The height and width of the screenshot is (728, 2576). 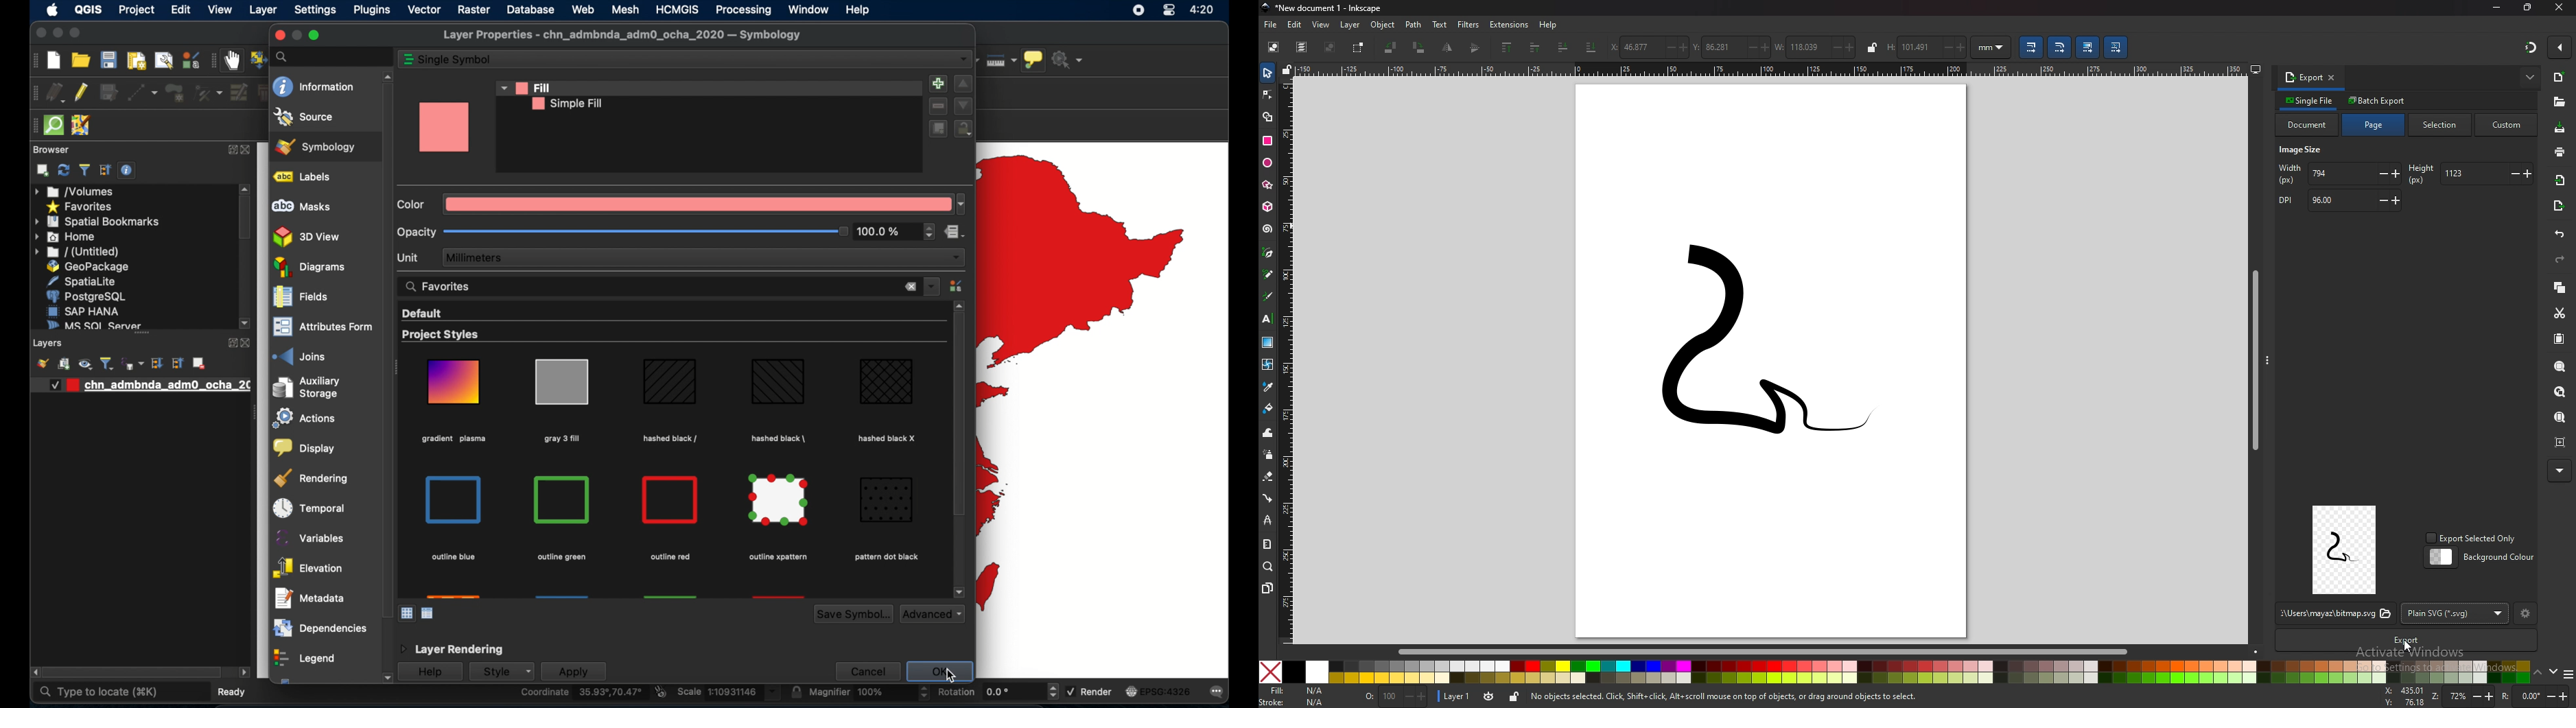 What do you see at coordinates (1331, 47) in the screenshot?
I see `deselect` at bounding box center [1331, 47].